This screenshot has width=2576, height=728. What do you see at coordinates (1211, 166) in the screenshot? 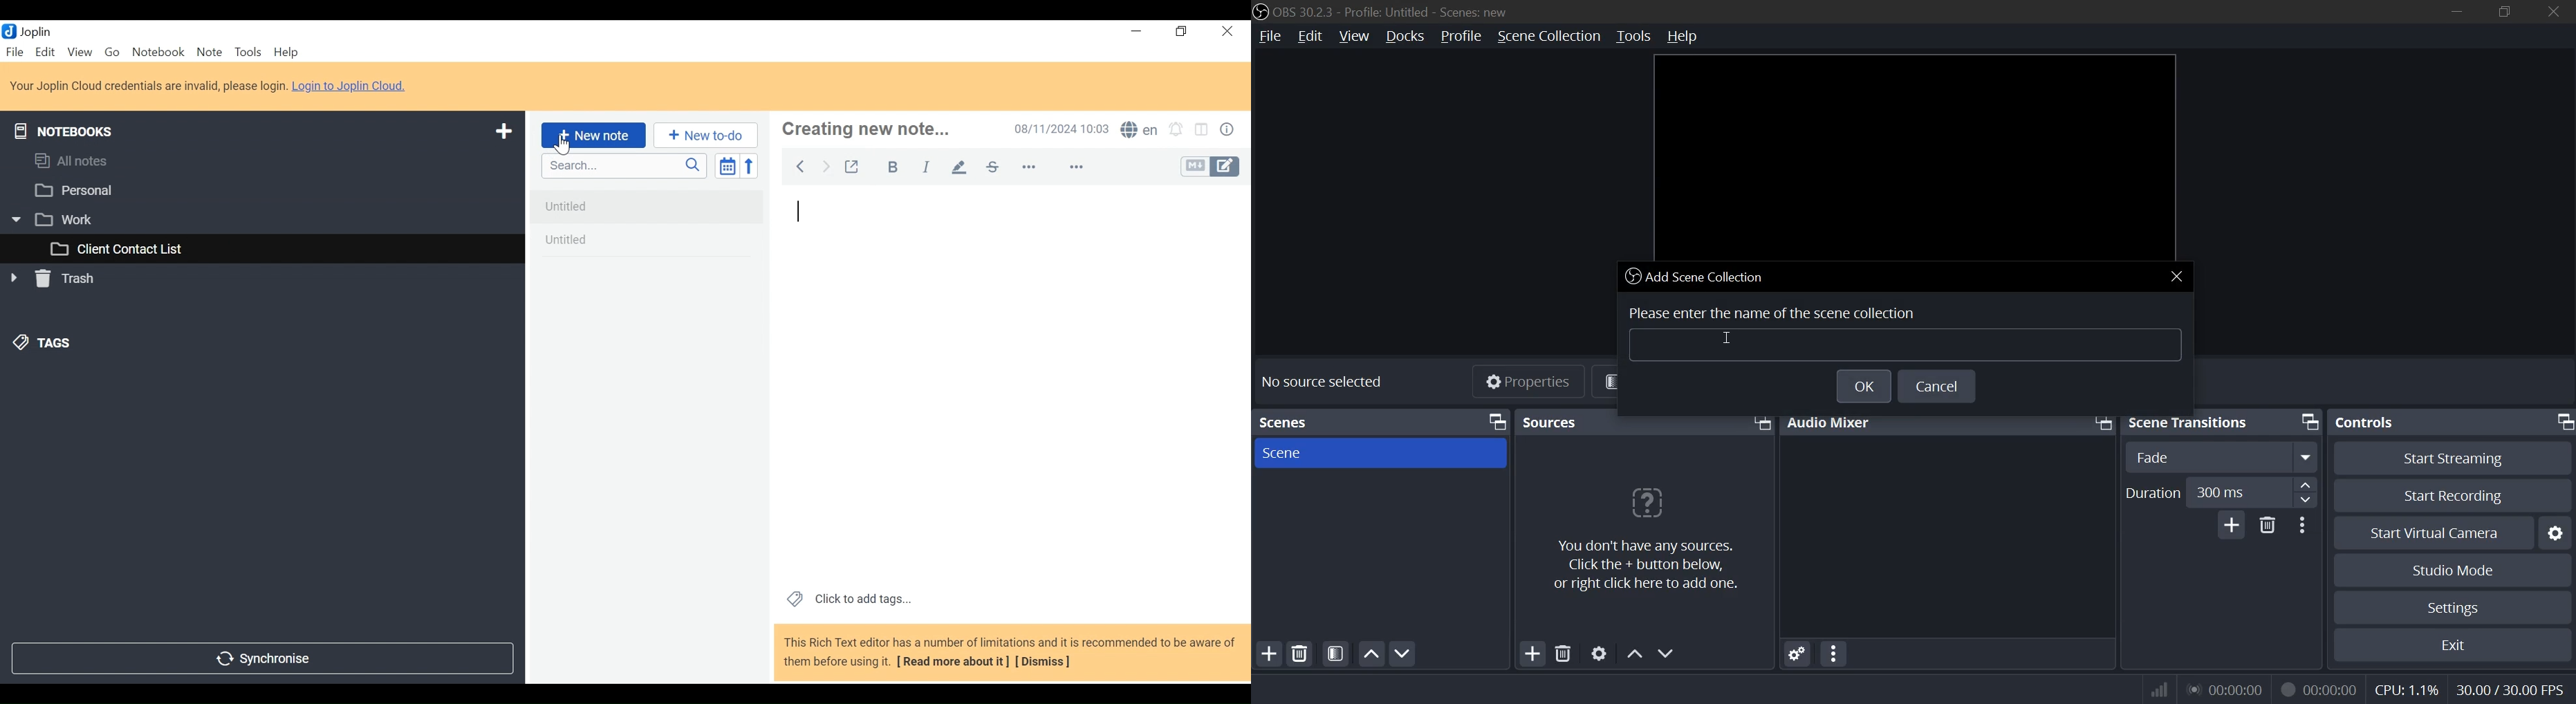
I see `Toggle Editor` at bounding box center [1211, 166].